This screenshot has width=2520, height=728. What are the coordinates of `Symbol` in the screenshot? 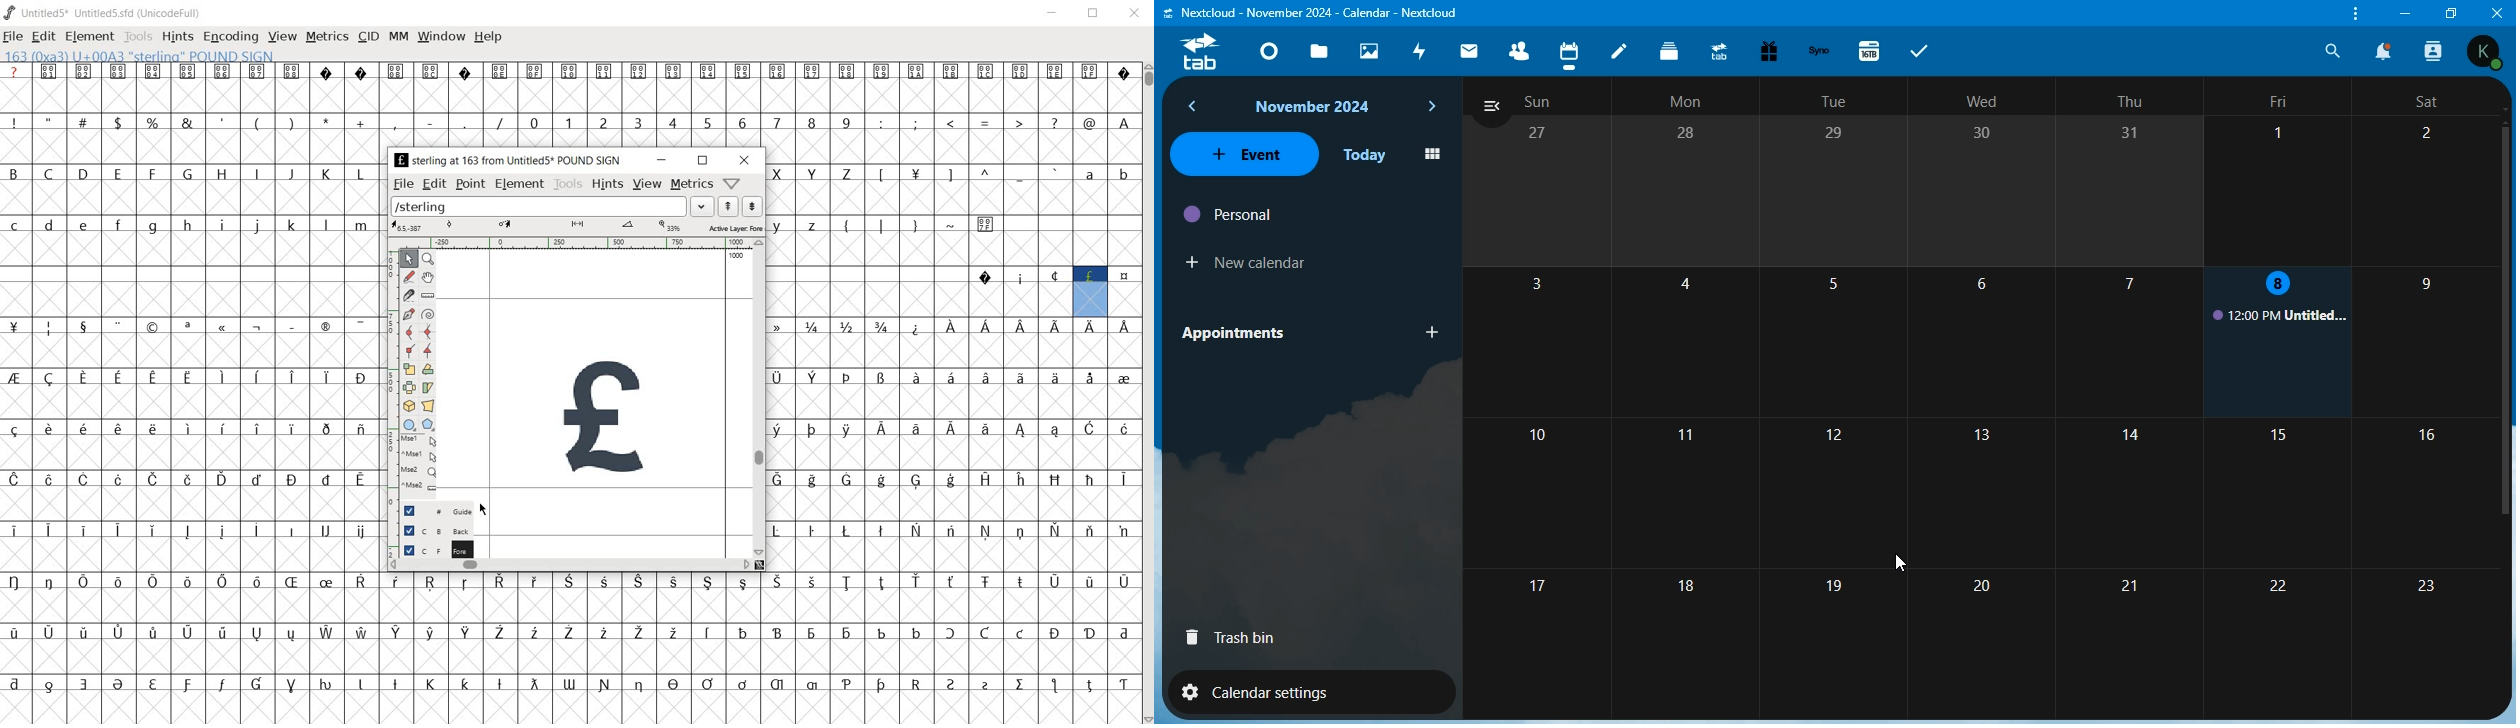 It's located at (1124, 632).